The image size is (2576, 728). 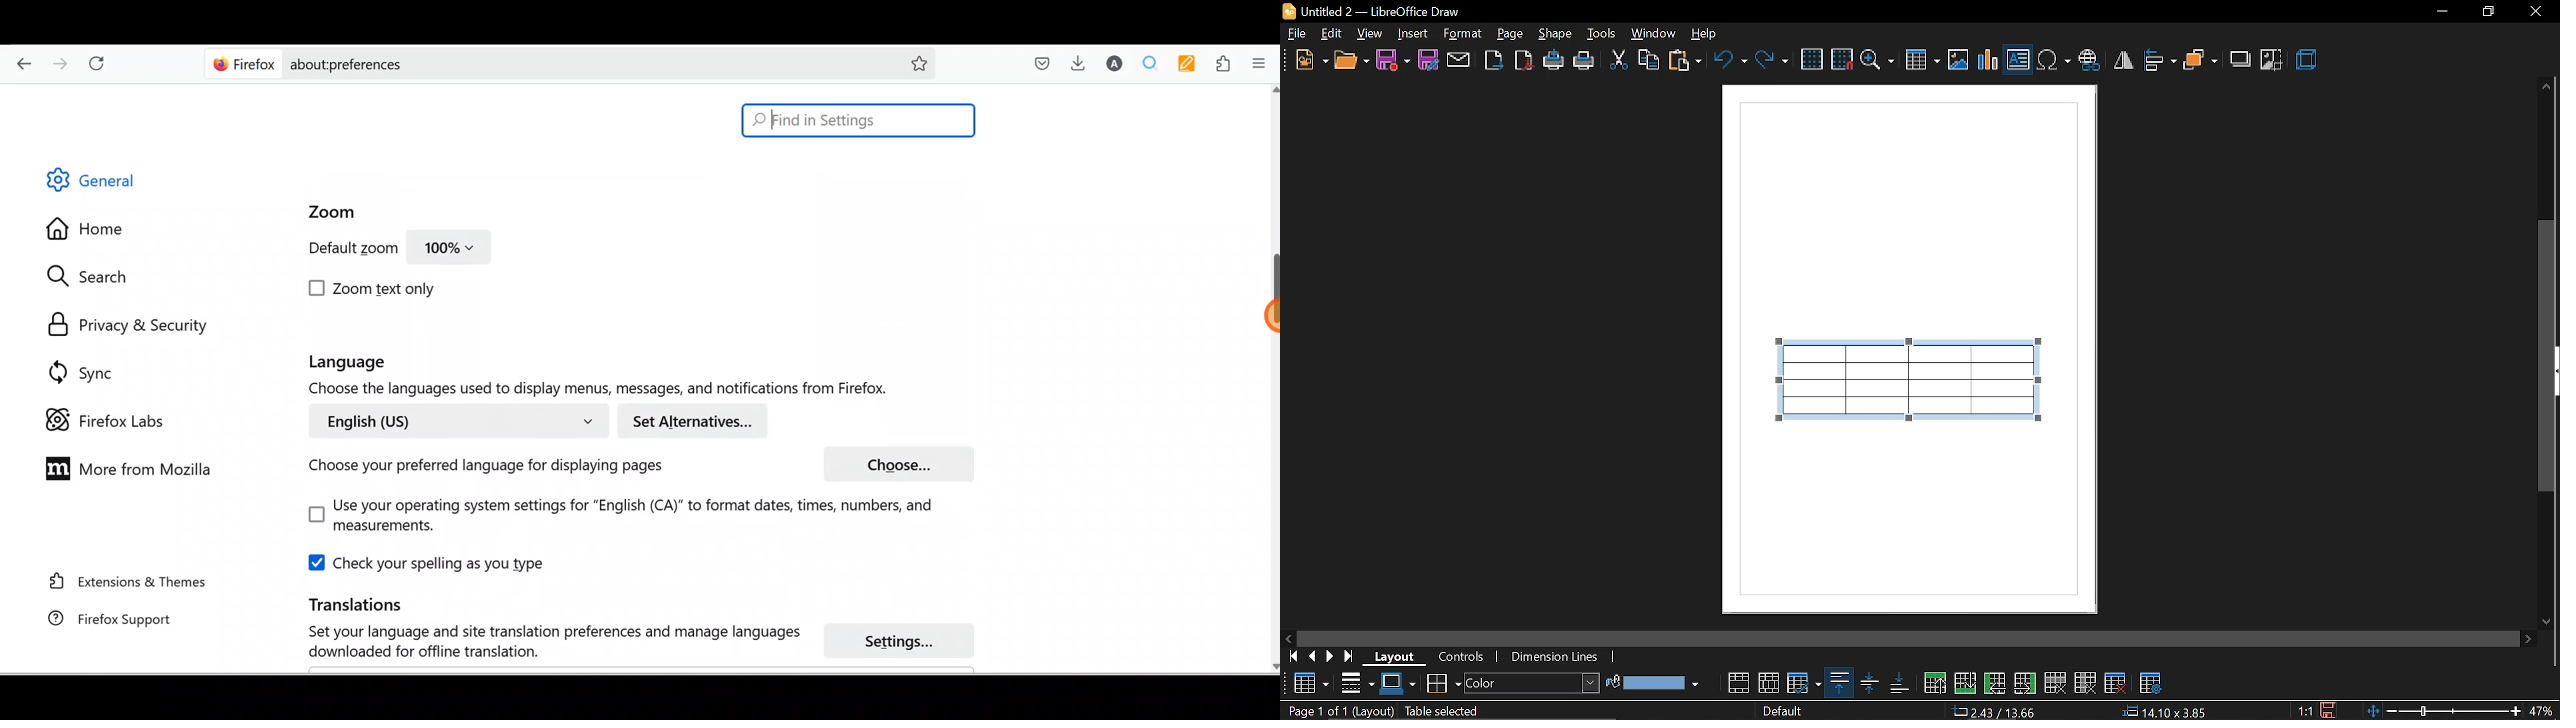 What do you see at coordinates (1463, 33) in the screenshot?
I see `format` at bounding box center [1463, 33].